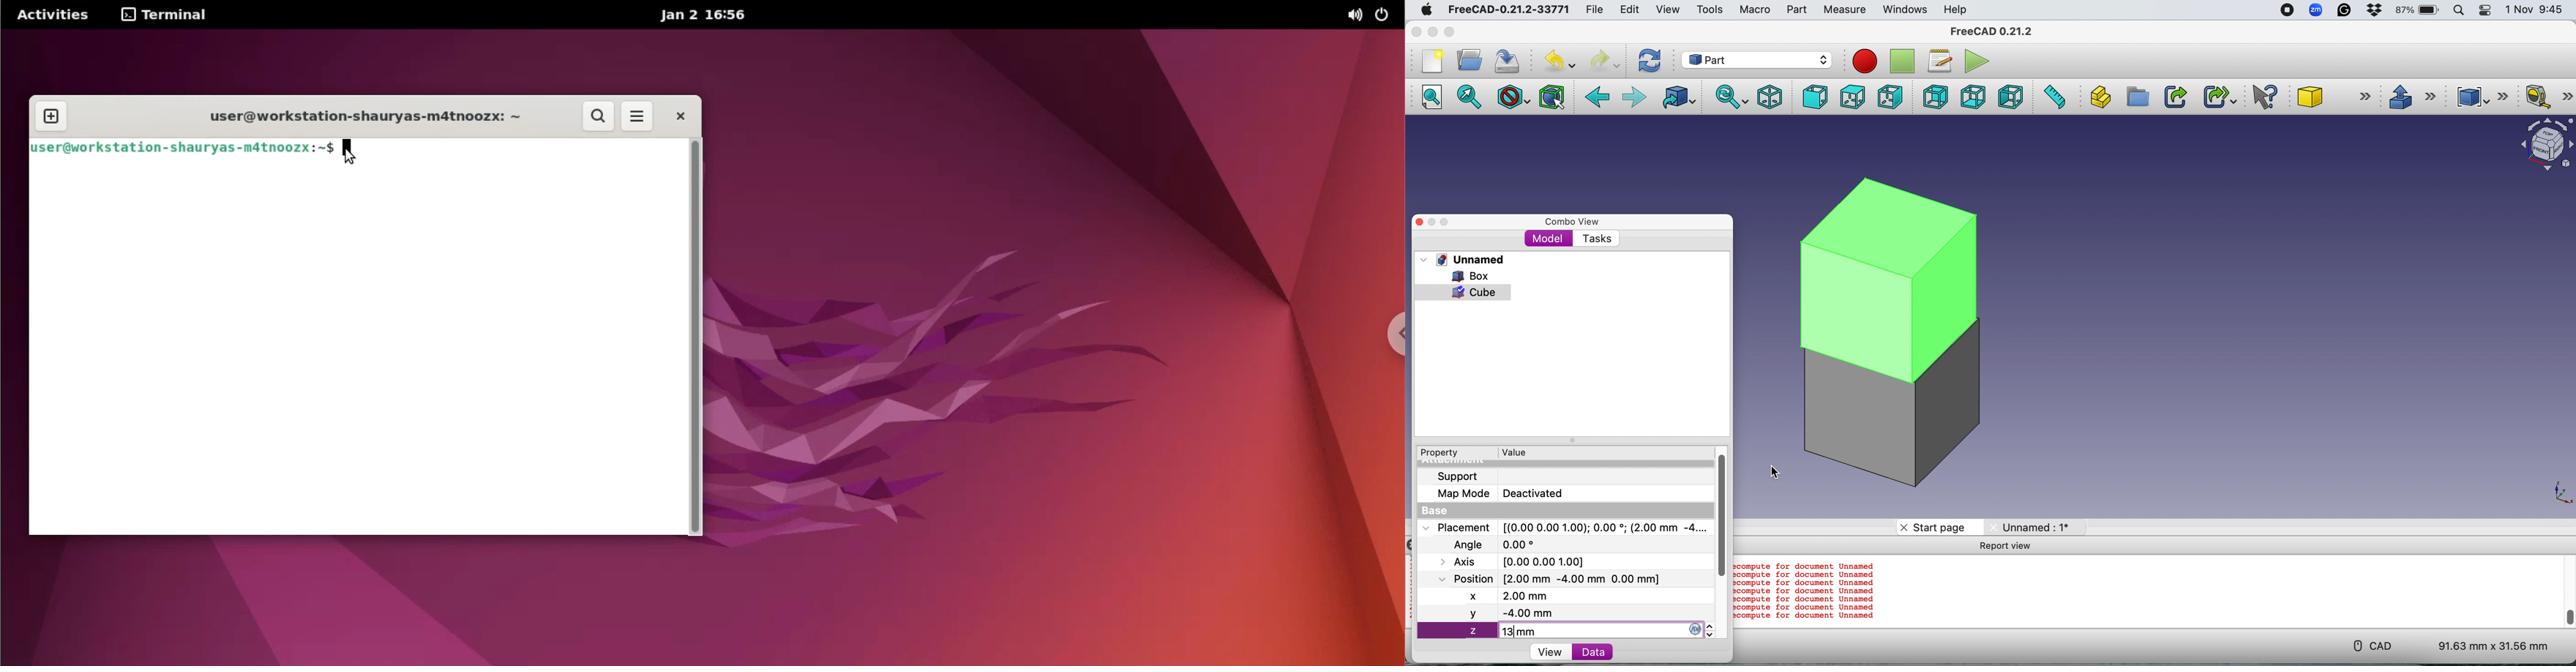 The height and width of the screenshot is (672, 2576). I want to click on Left, so click(2010, 96).